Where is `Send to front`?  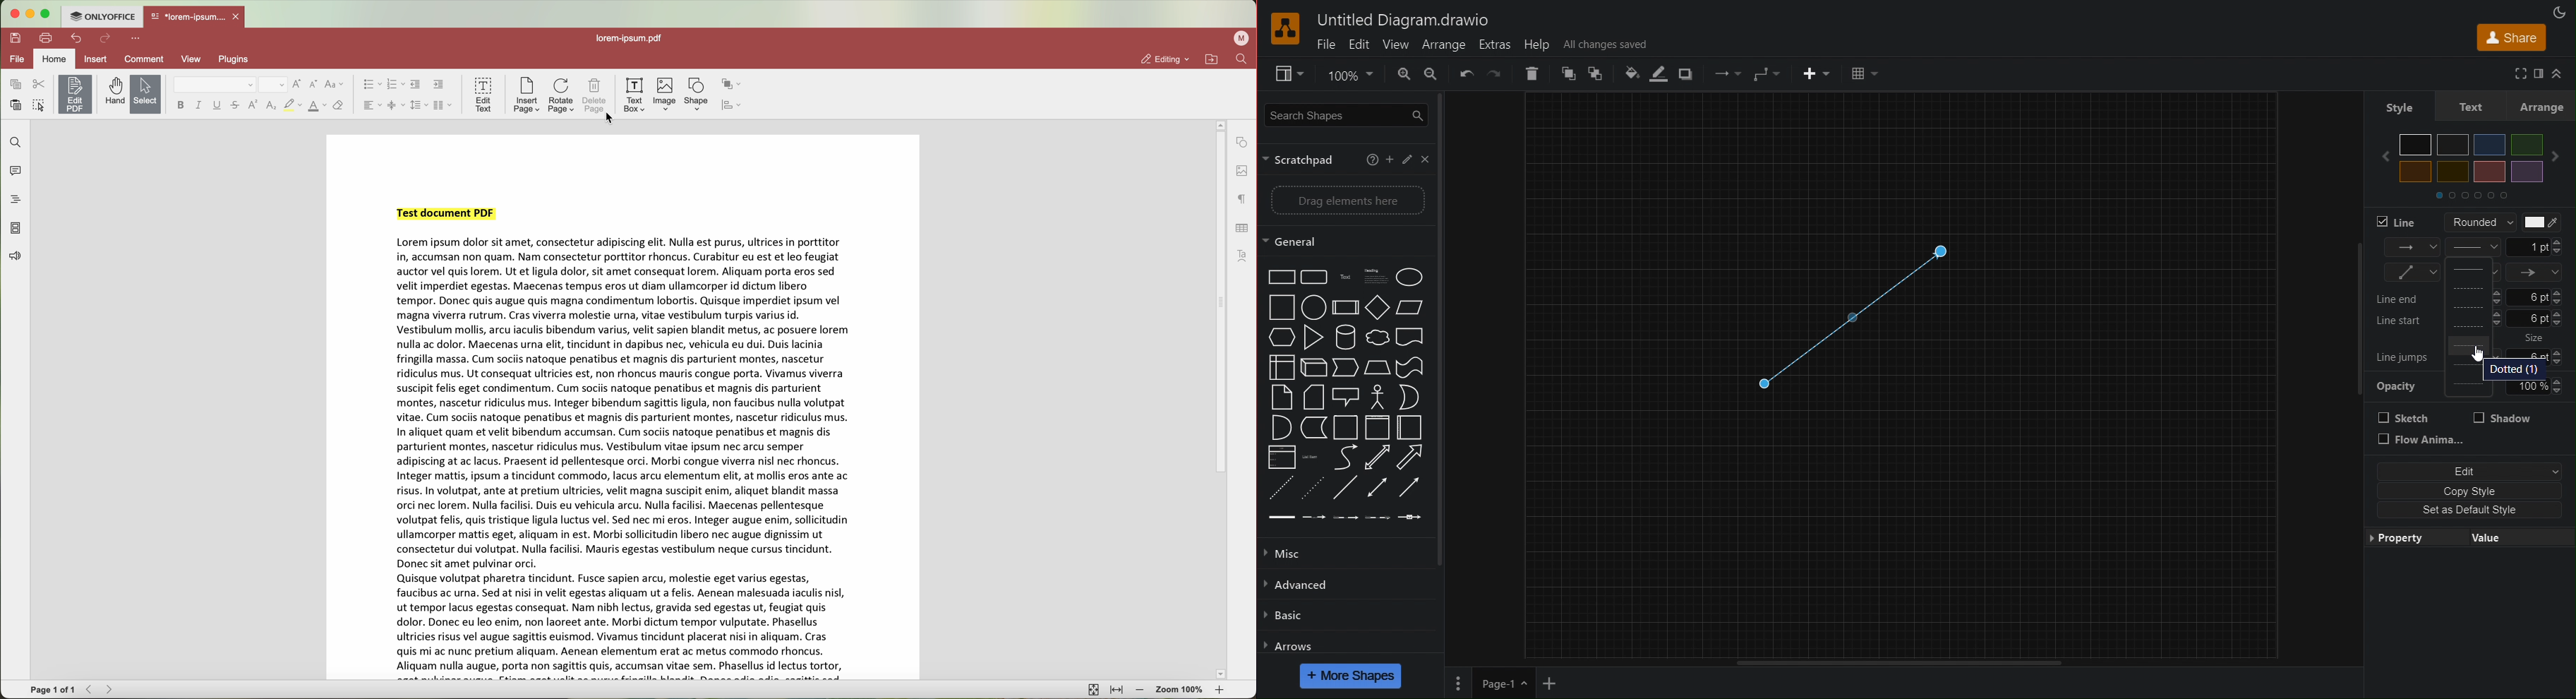 Send to front is located at coordinates (1567, 73).